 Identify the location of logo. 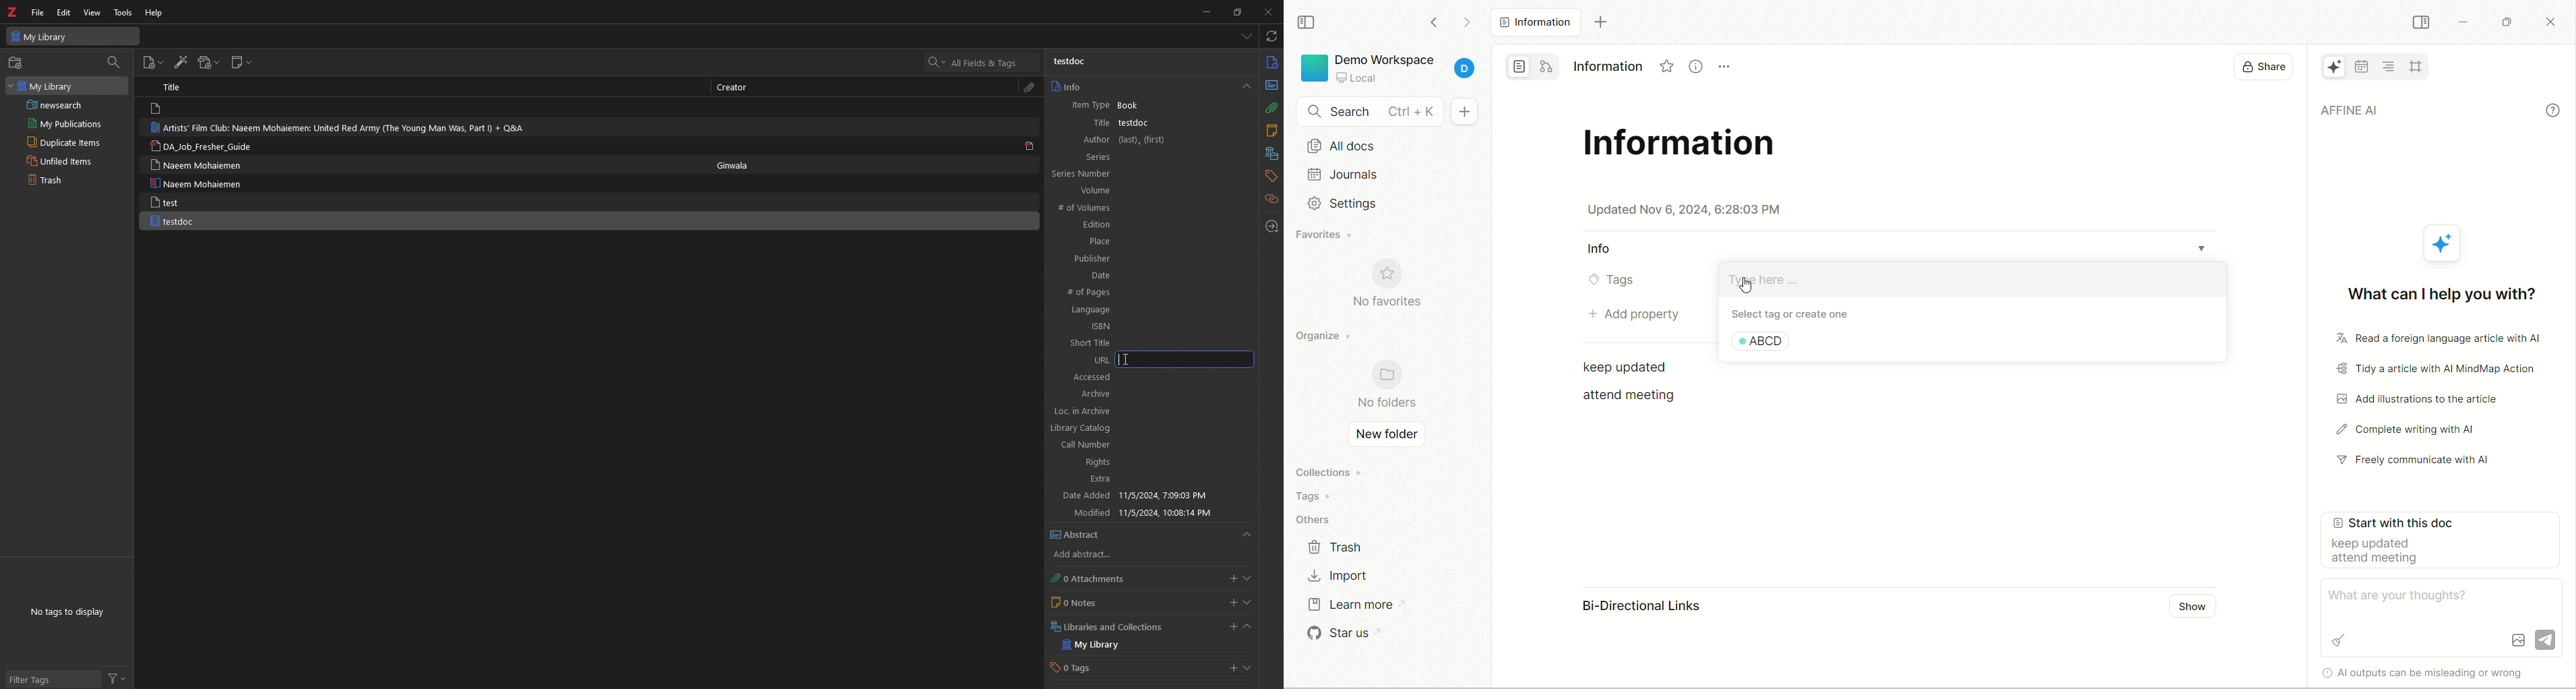
(13, 12).